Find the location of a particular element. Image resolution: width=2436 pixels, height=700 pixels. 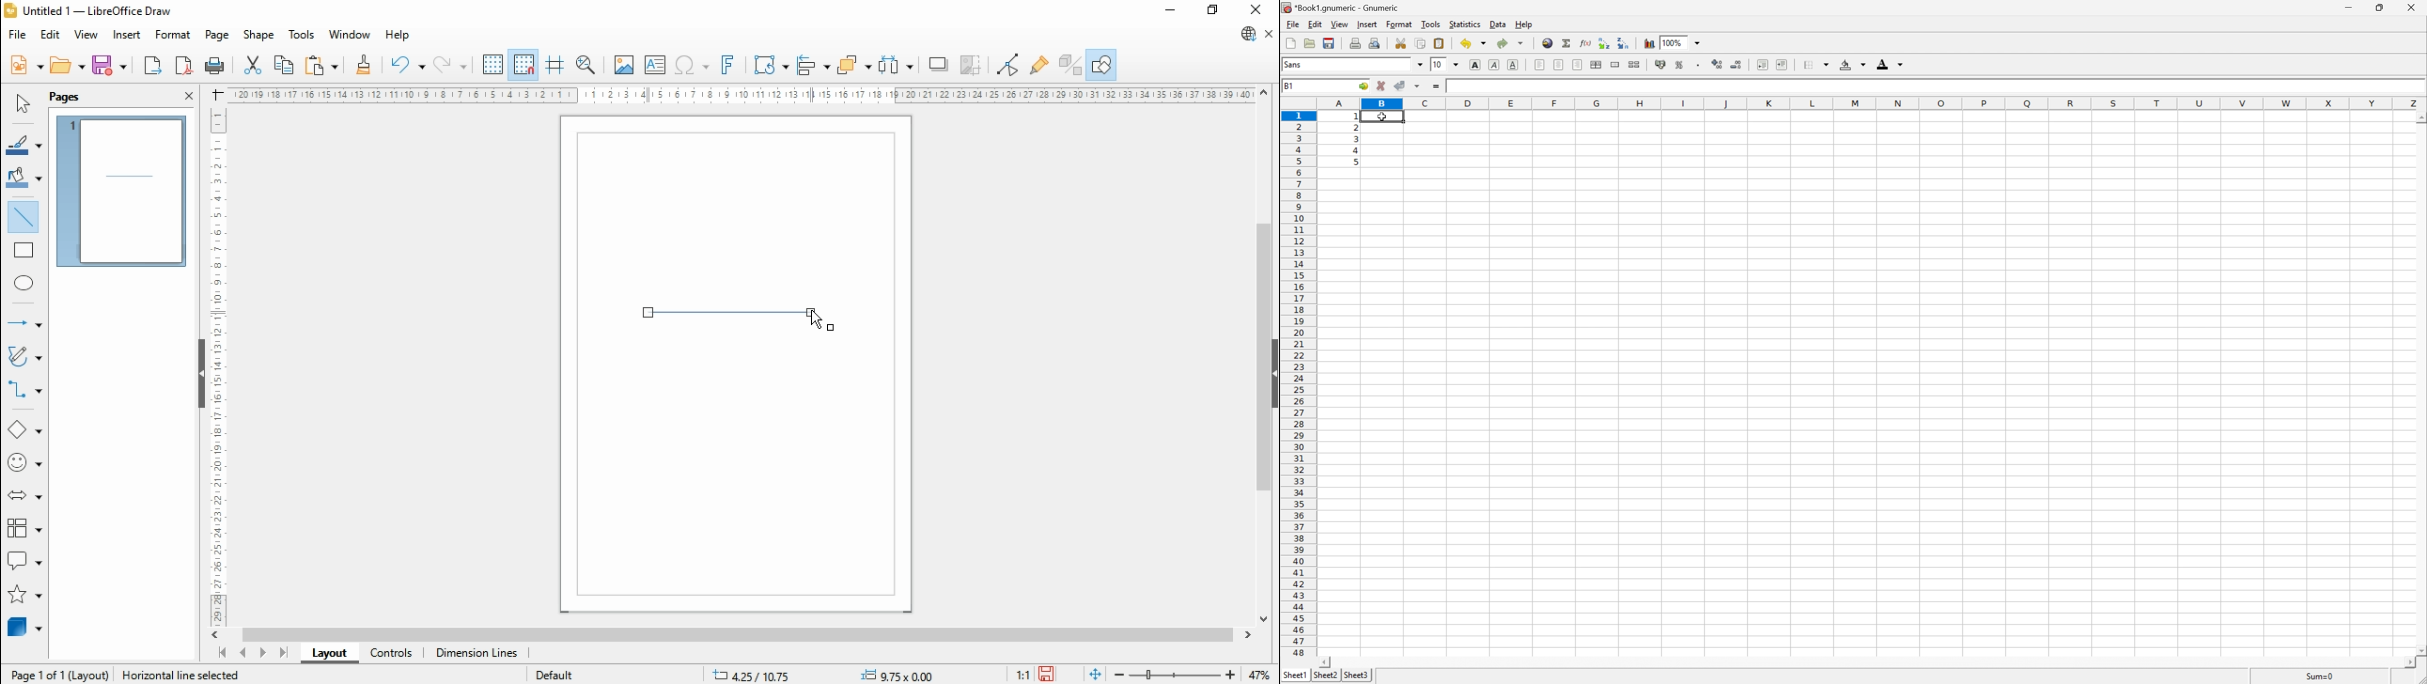

File is located at coordinates (1292, 25).